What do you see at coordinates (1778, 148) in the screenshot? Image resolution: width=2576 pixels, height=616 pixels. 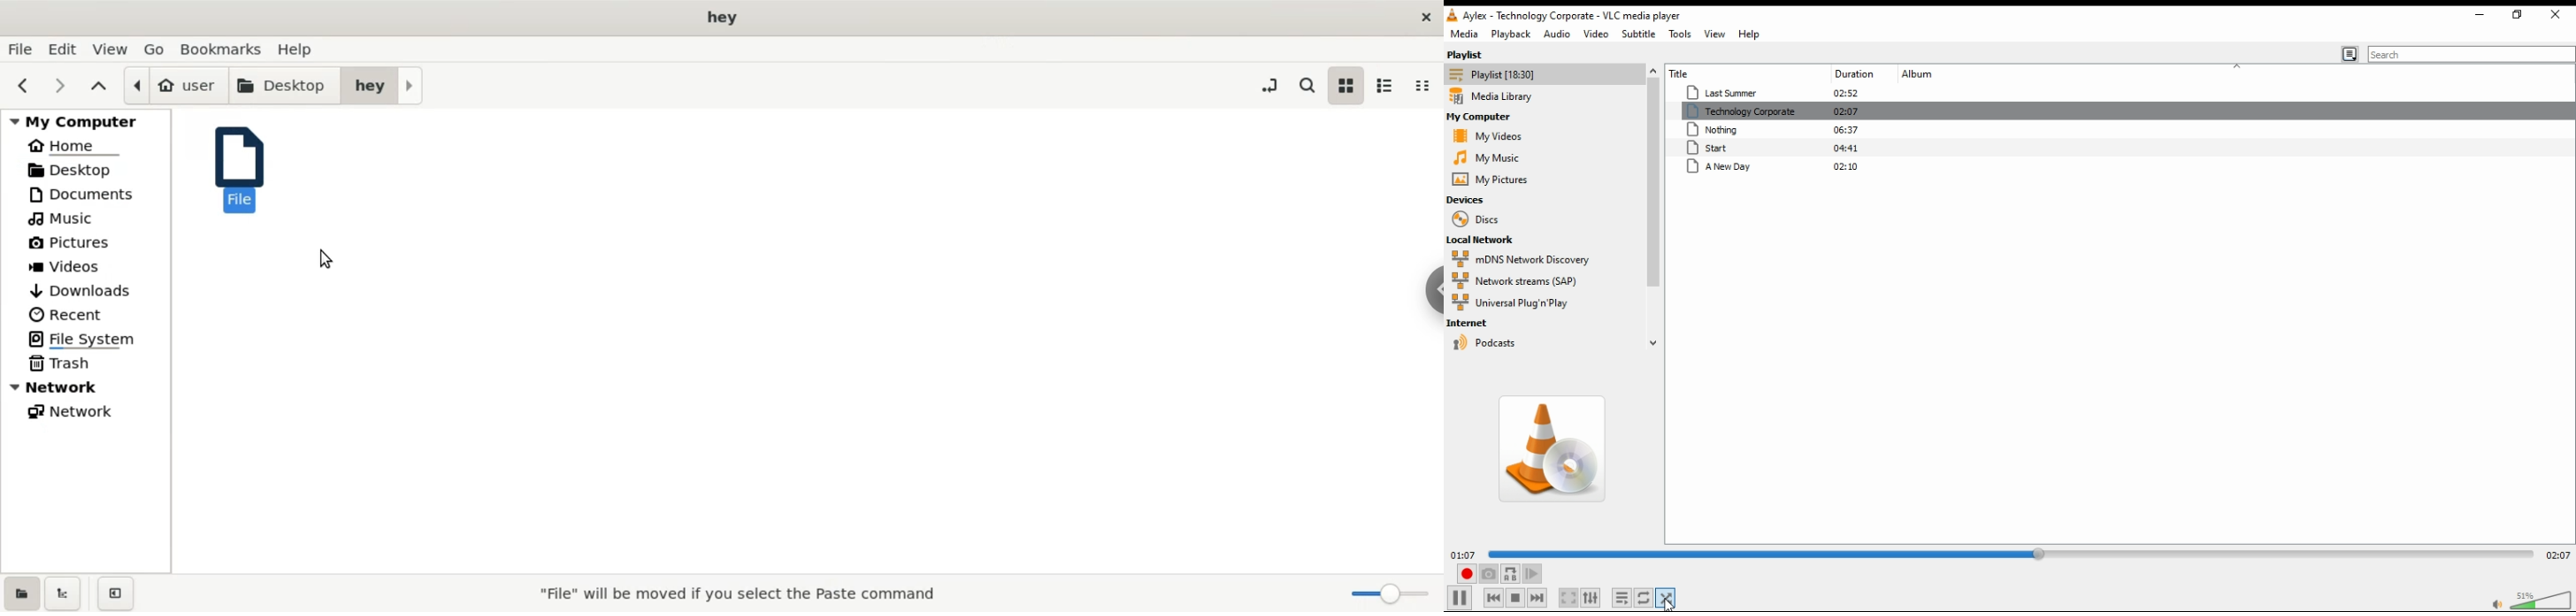 I see `start` at bounding box center [1778, 148].